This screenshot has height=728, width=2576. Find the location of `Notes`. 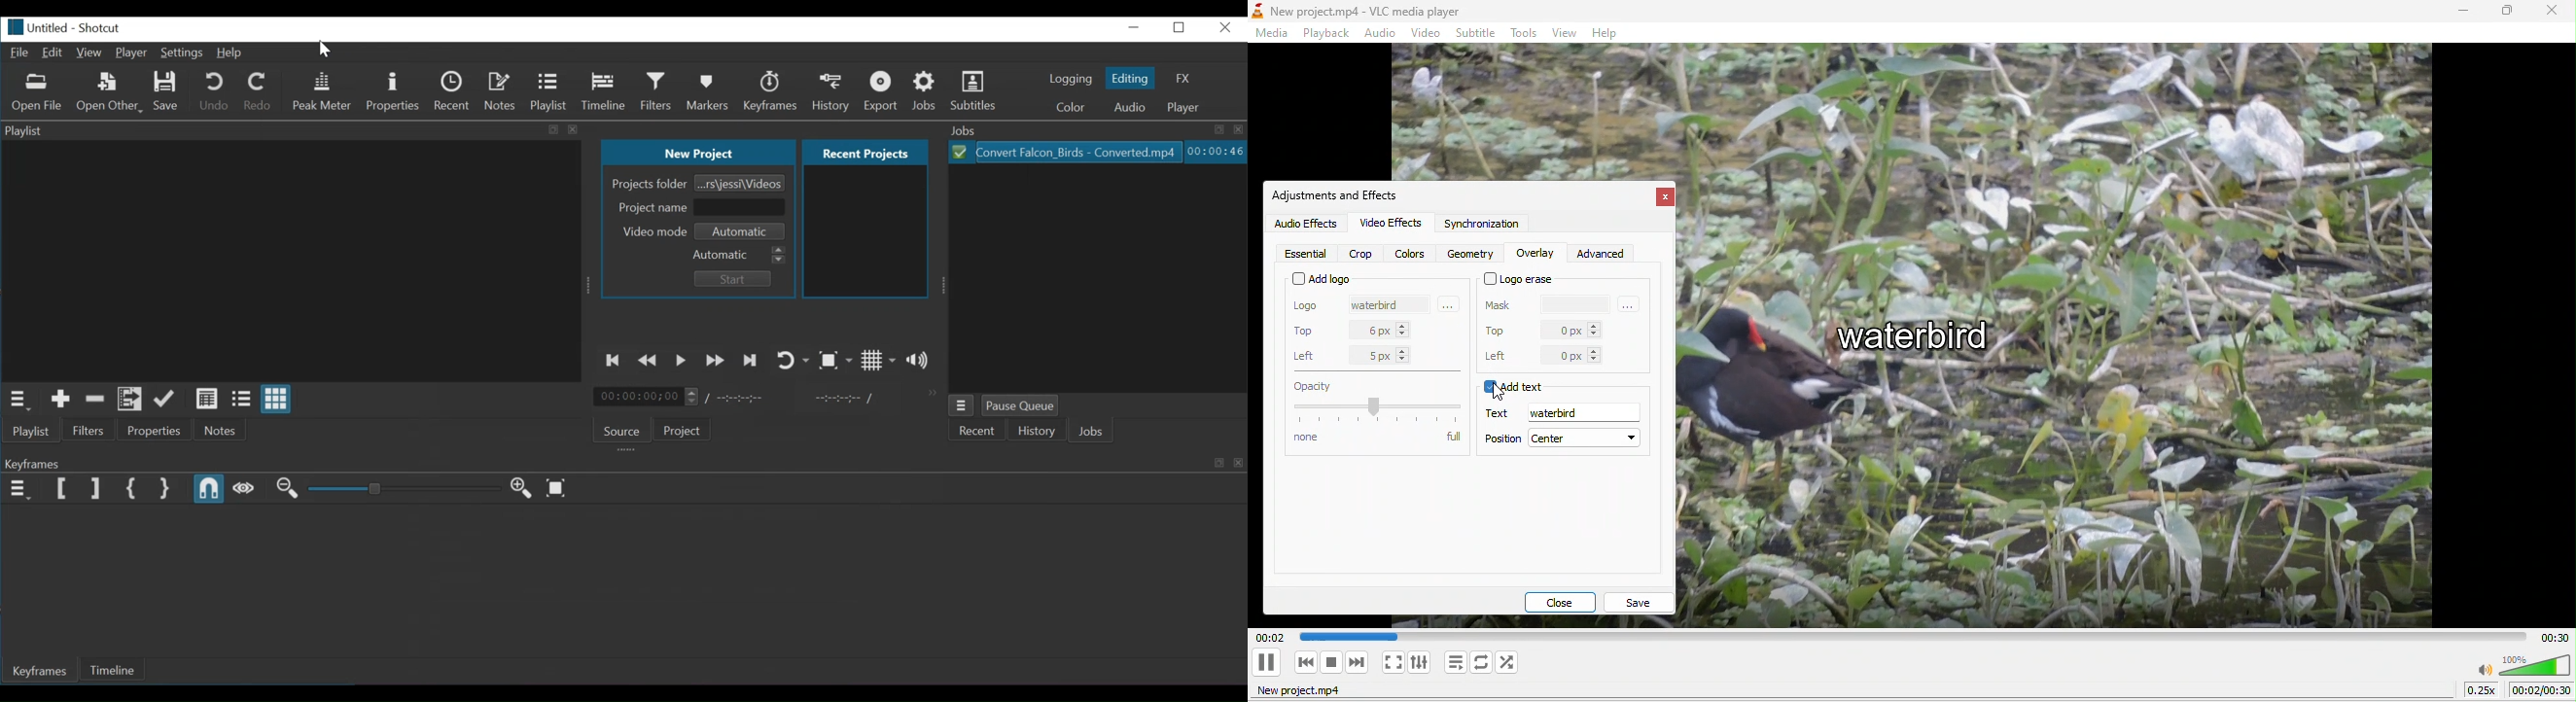

Notes is located at coordinates (501, 91).